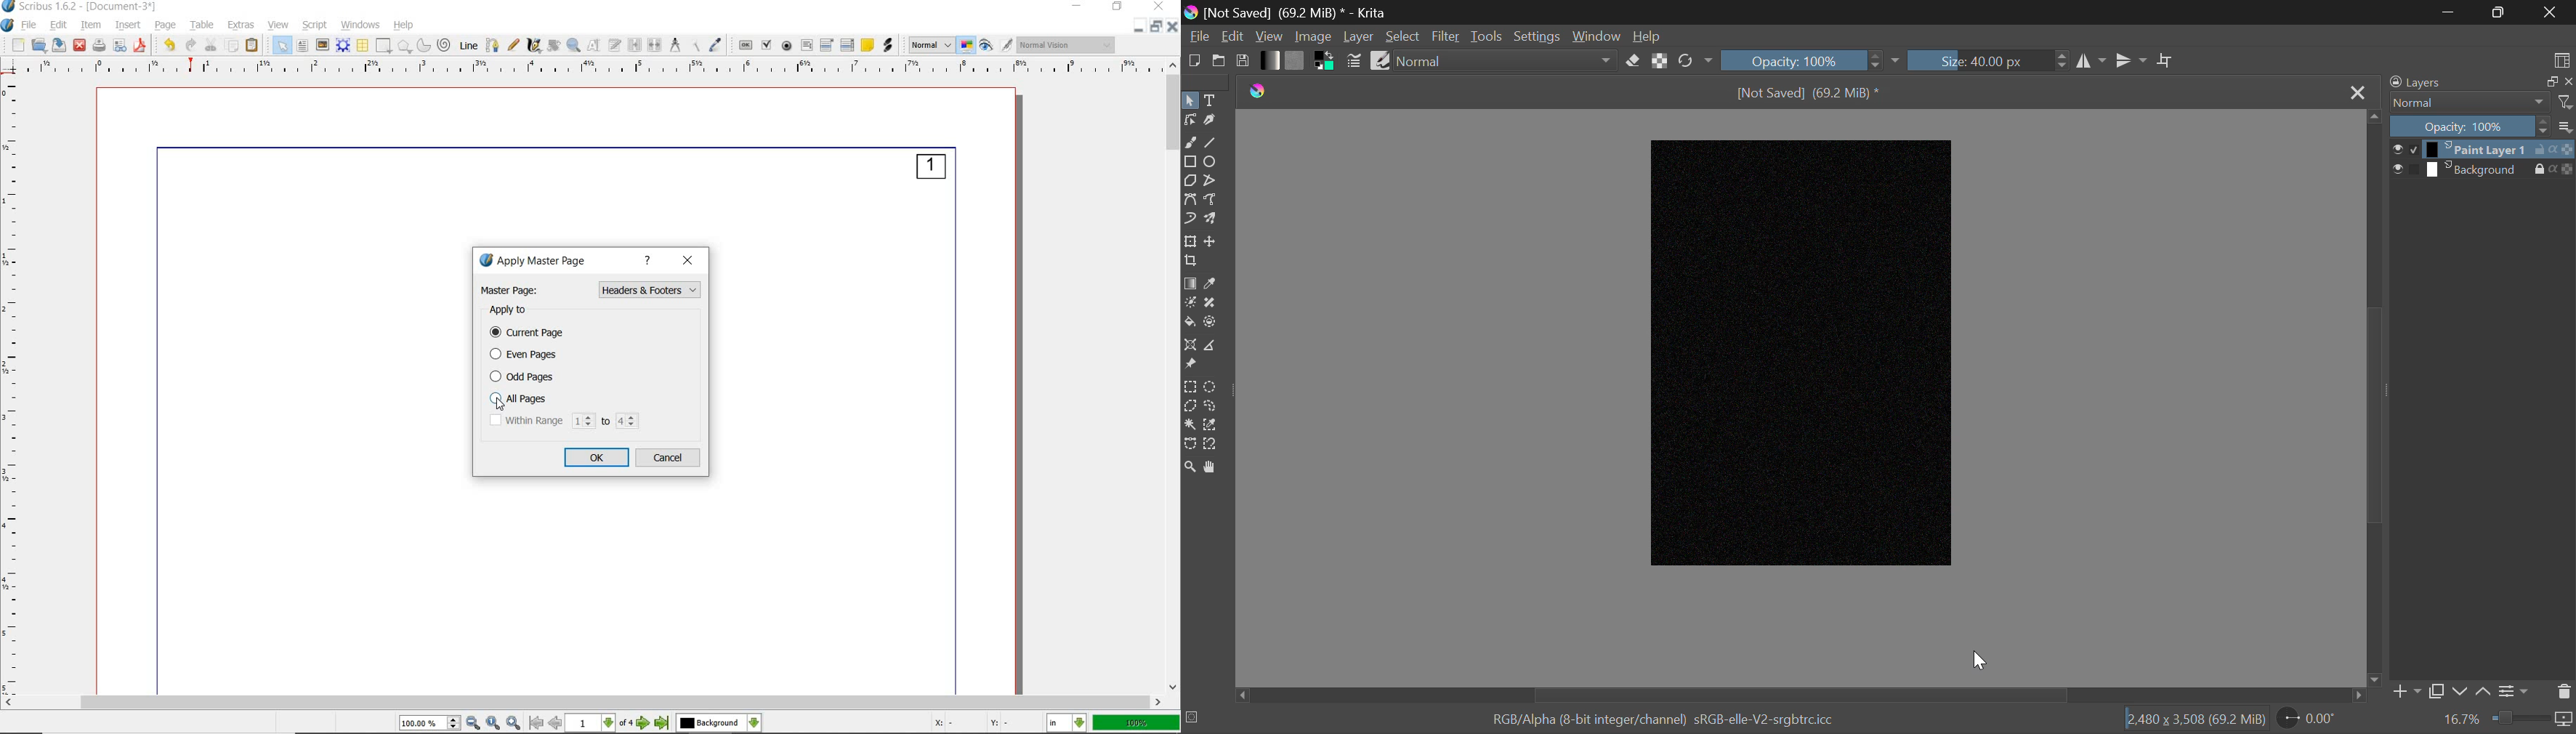  I want to click on windows, so click(361, 26).